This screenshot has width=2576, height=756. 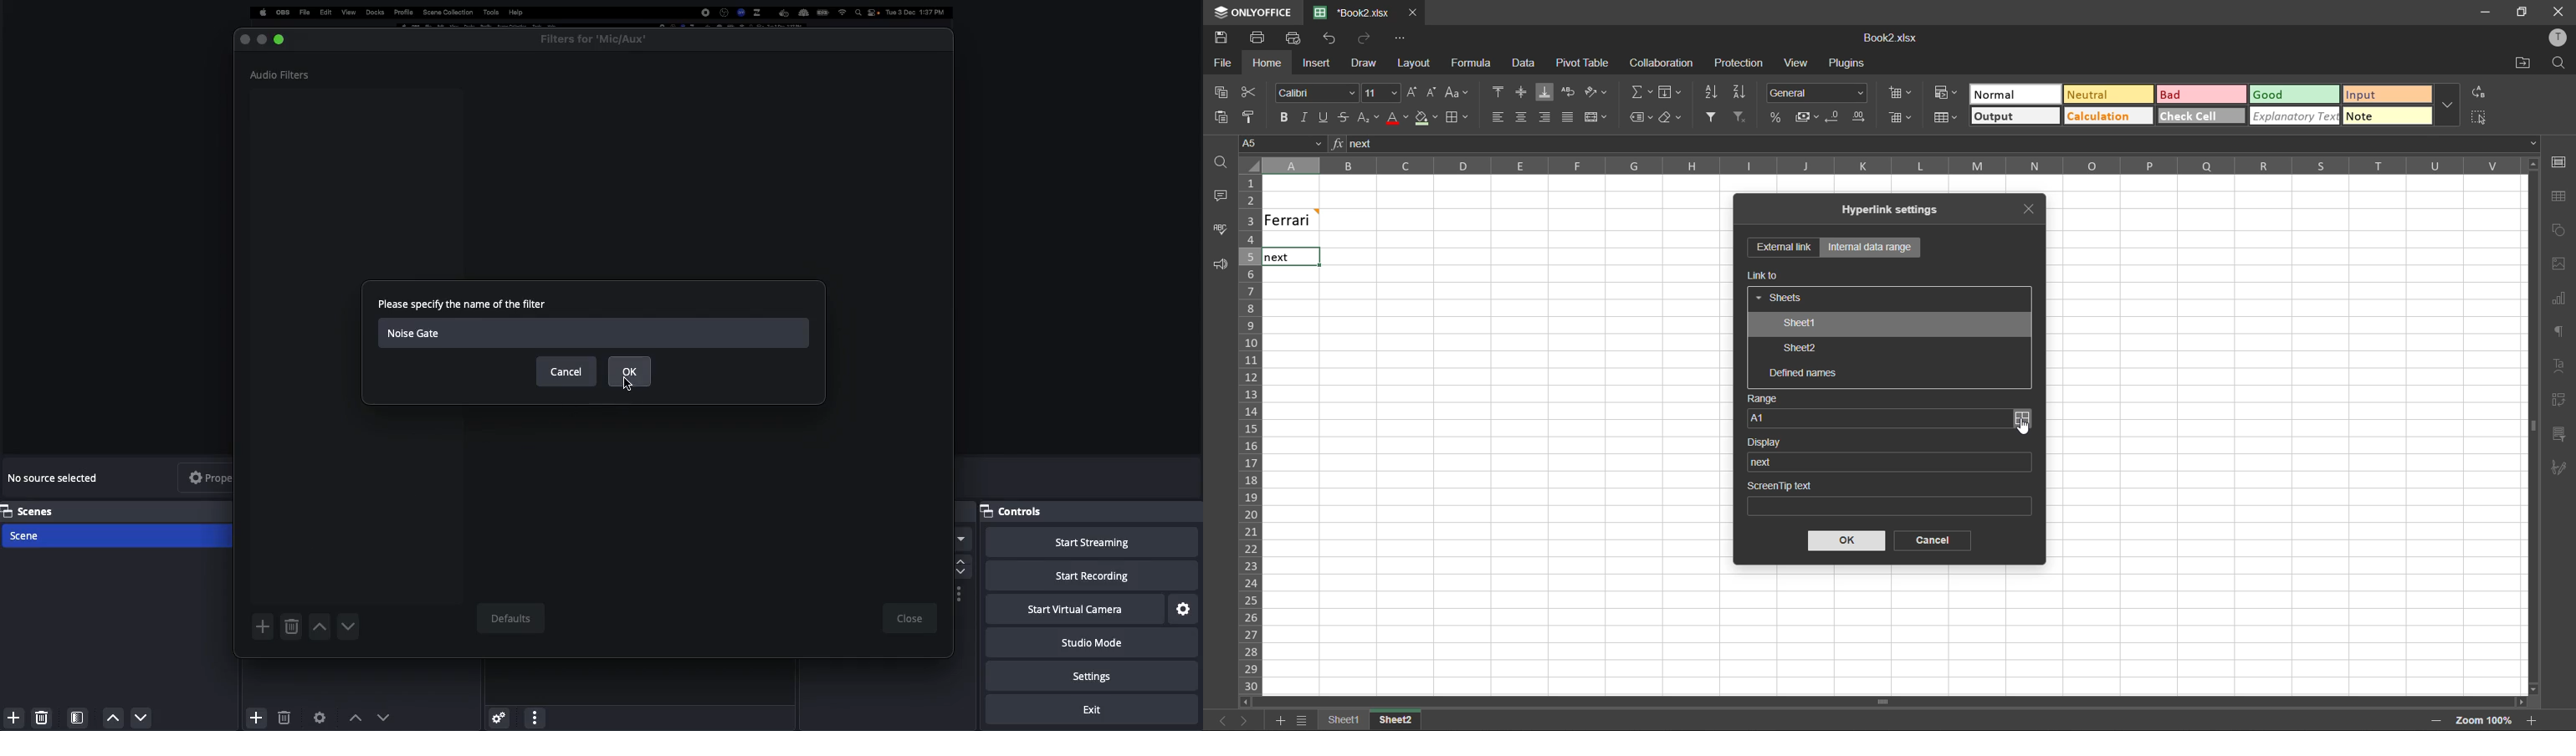 What do you see at coordinates (1763, 399) in the screenshot?
I see `range` at bounding box center [1763, 399].